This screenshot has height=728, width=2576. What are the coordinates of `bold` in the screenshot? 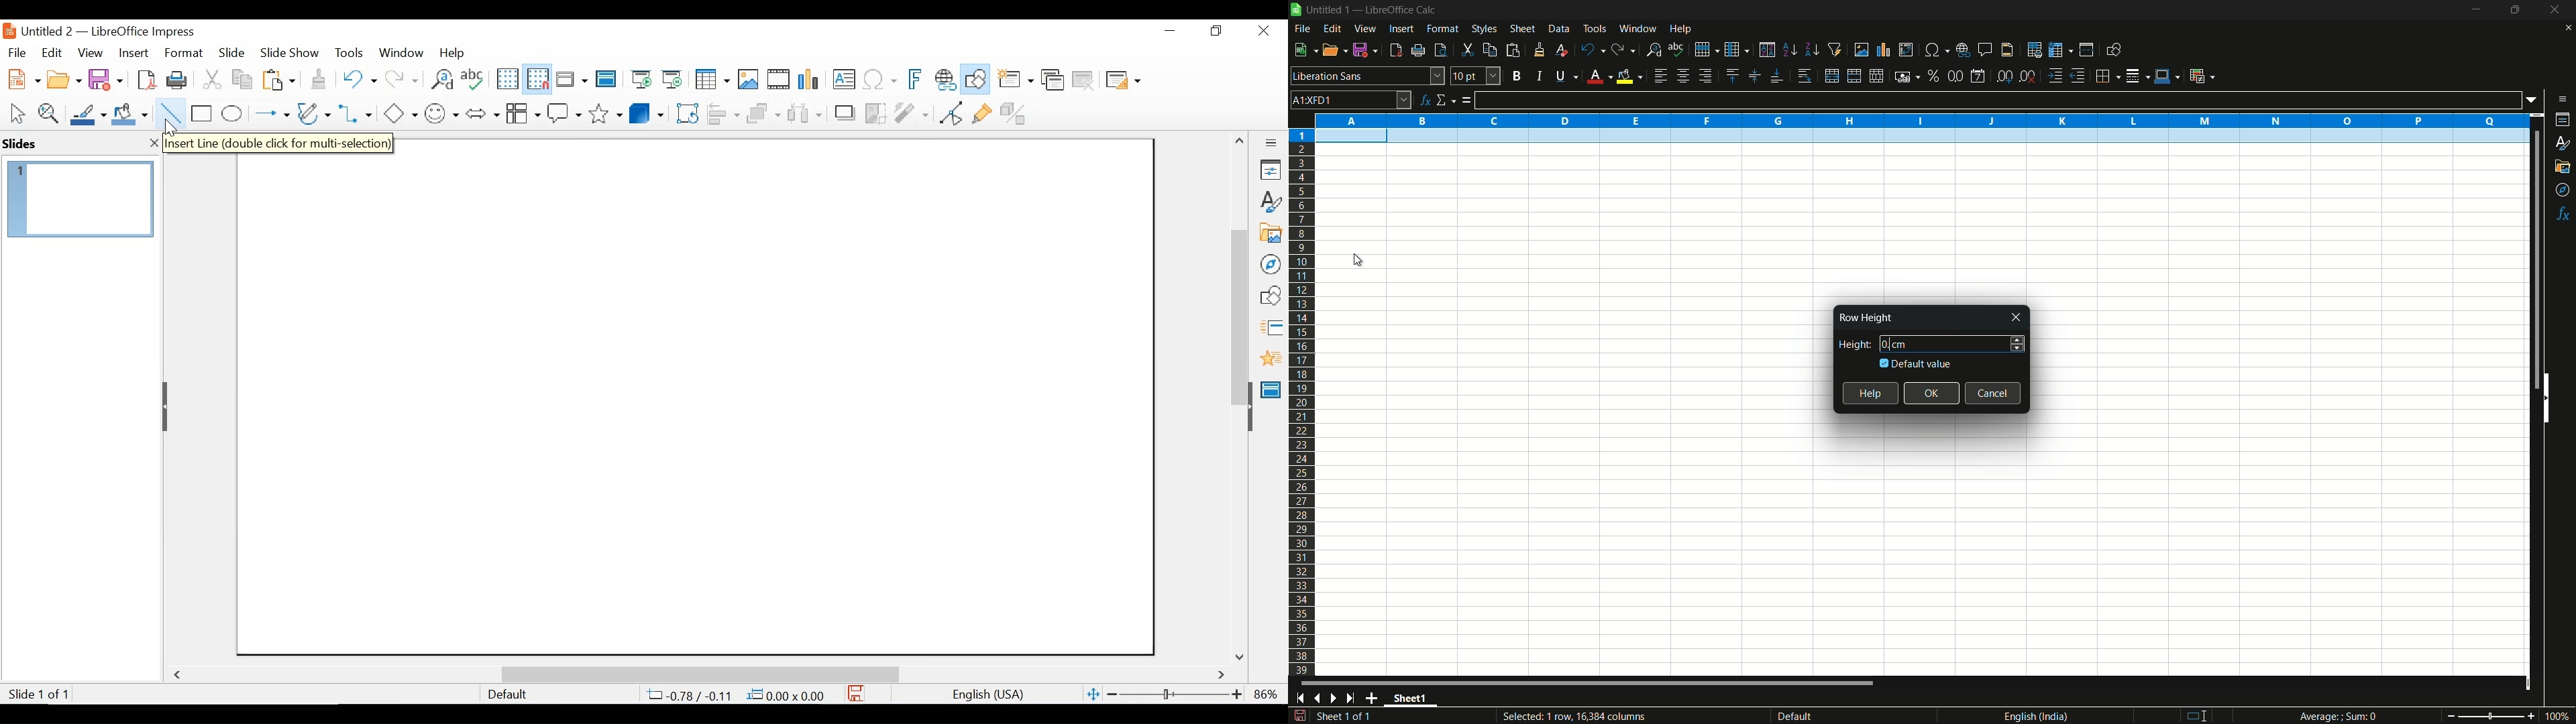 It's located at (1516, 75).